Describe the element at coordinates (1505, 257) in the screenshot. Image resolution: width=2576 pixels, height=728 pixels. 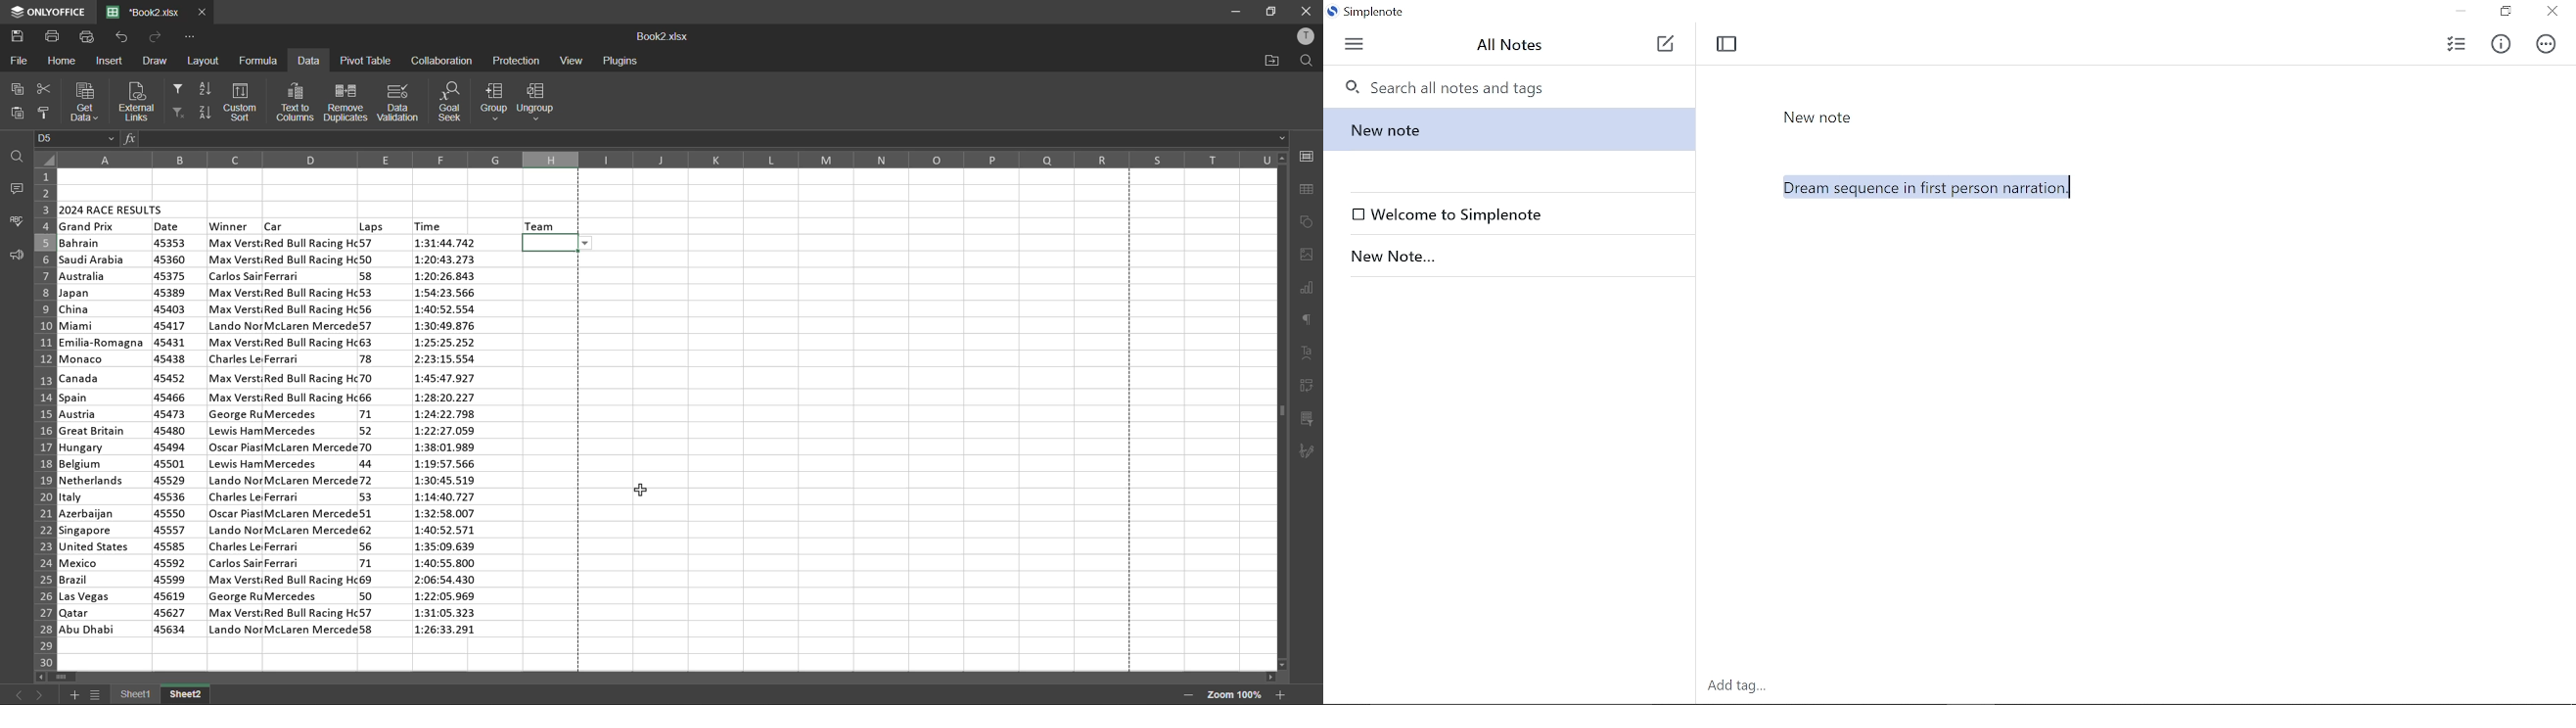
I see `New Note...` at that location.